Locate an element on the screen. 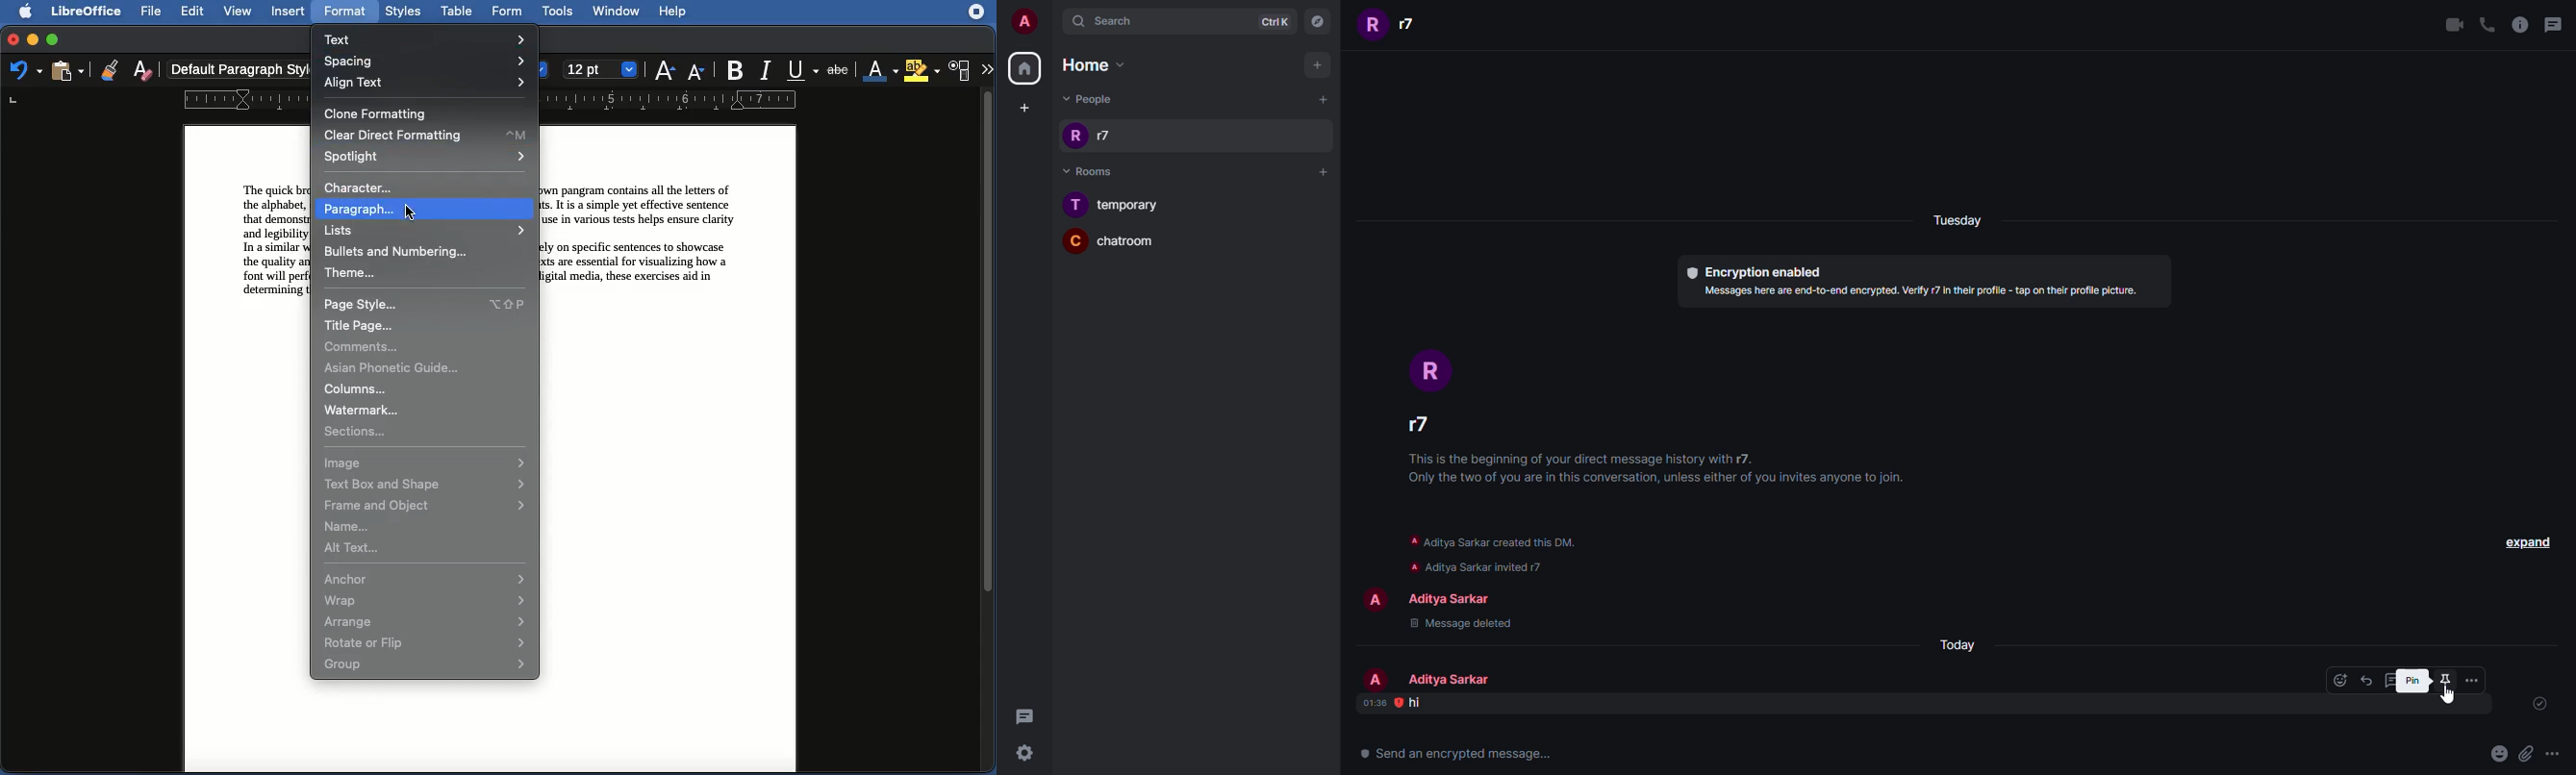 The width and height of the screenshot is (2576, 784). Minimize is located at coordinates (31, 38).